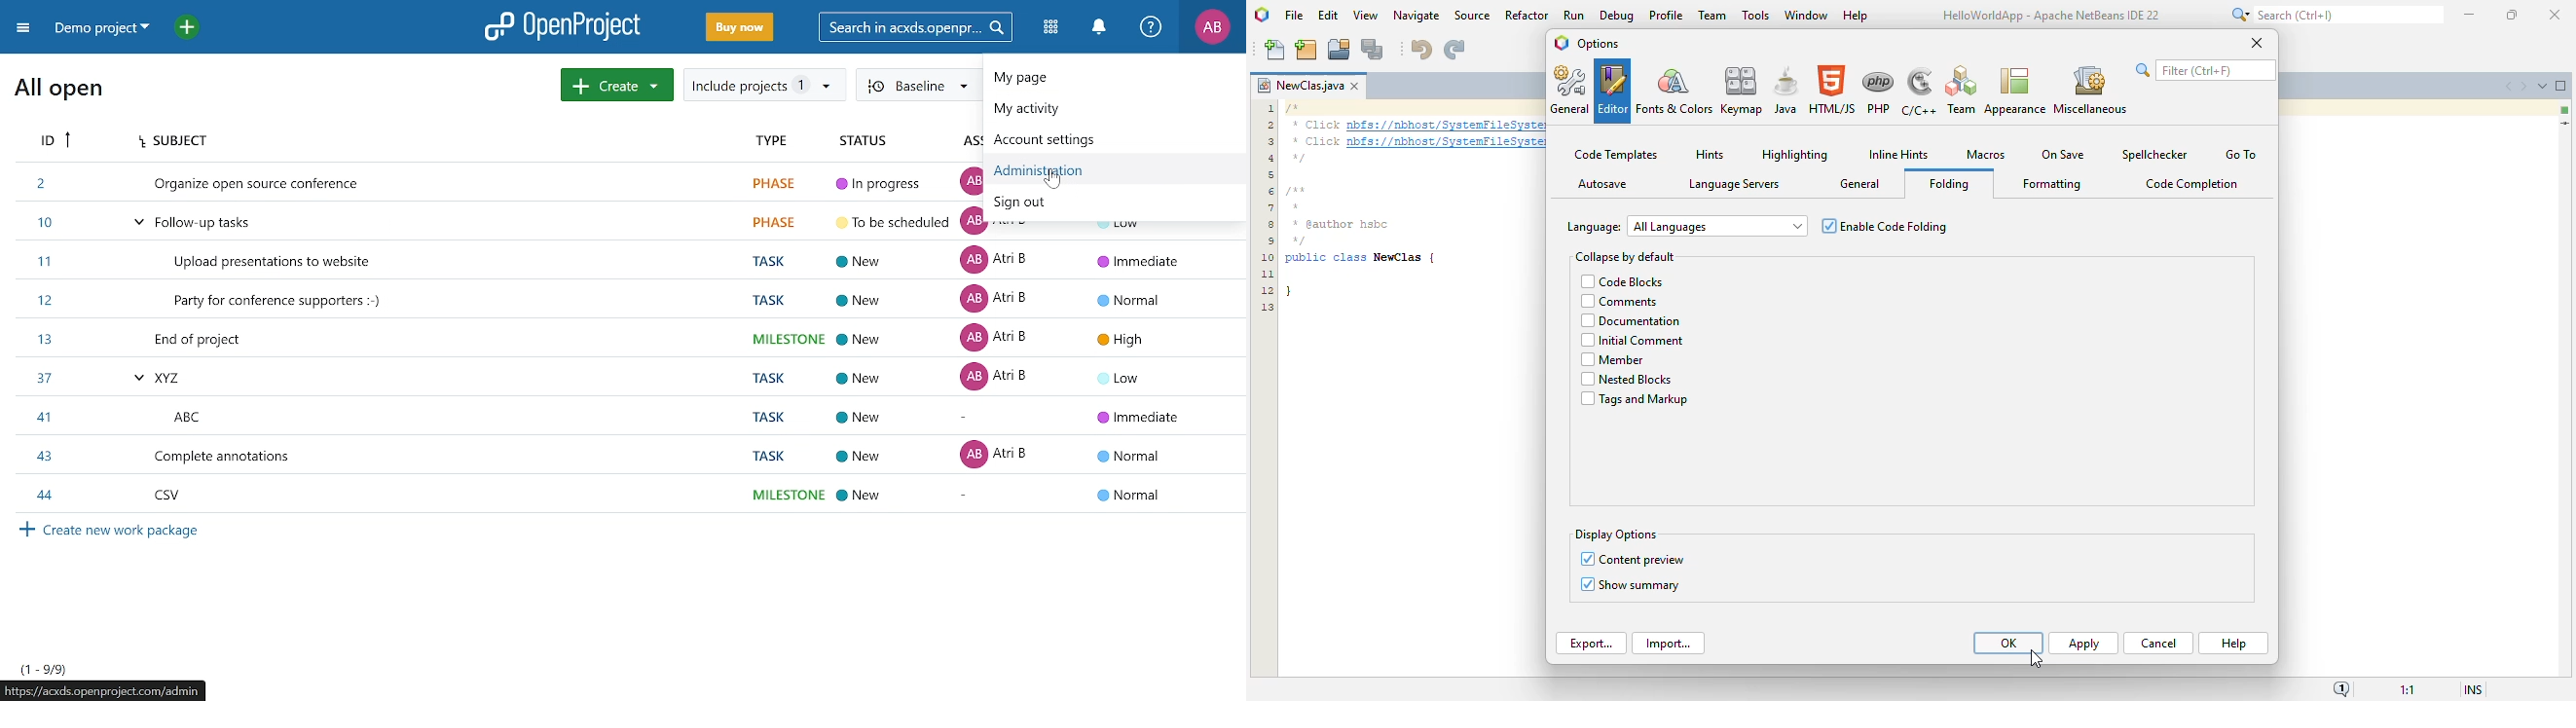  What do you see at coordinates (1132, 373) in the screenshot?
I see `task priority` at bounding box center [1132, 373].